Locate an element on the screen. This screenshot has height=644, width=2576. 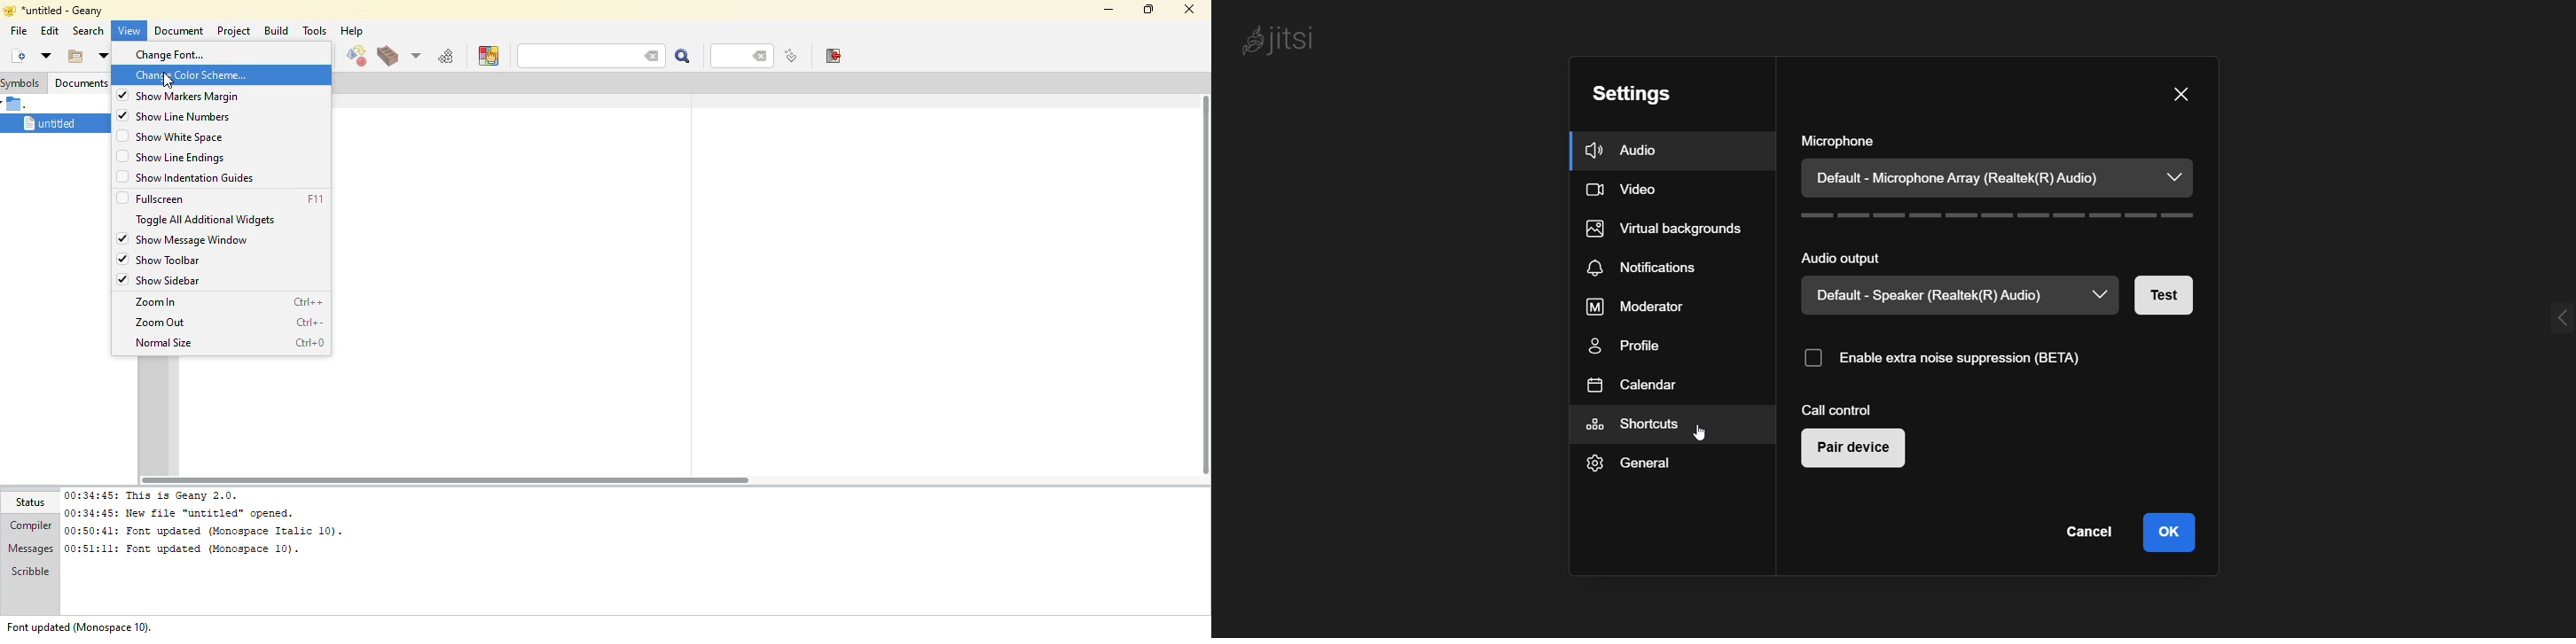
ctrl++ is located at coordinates (309, 302).